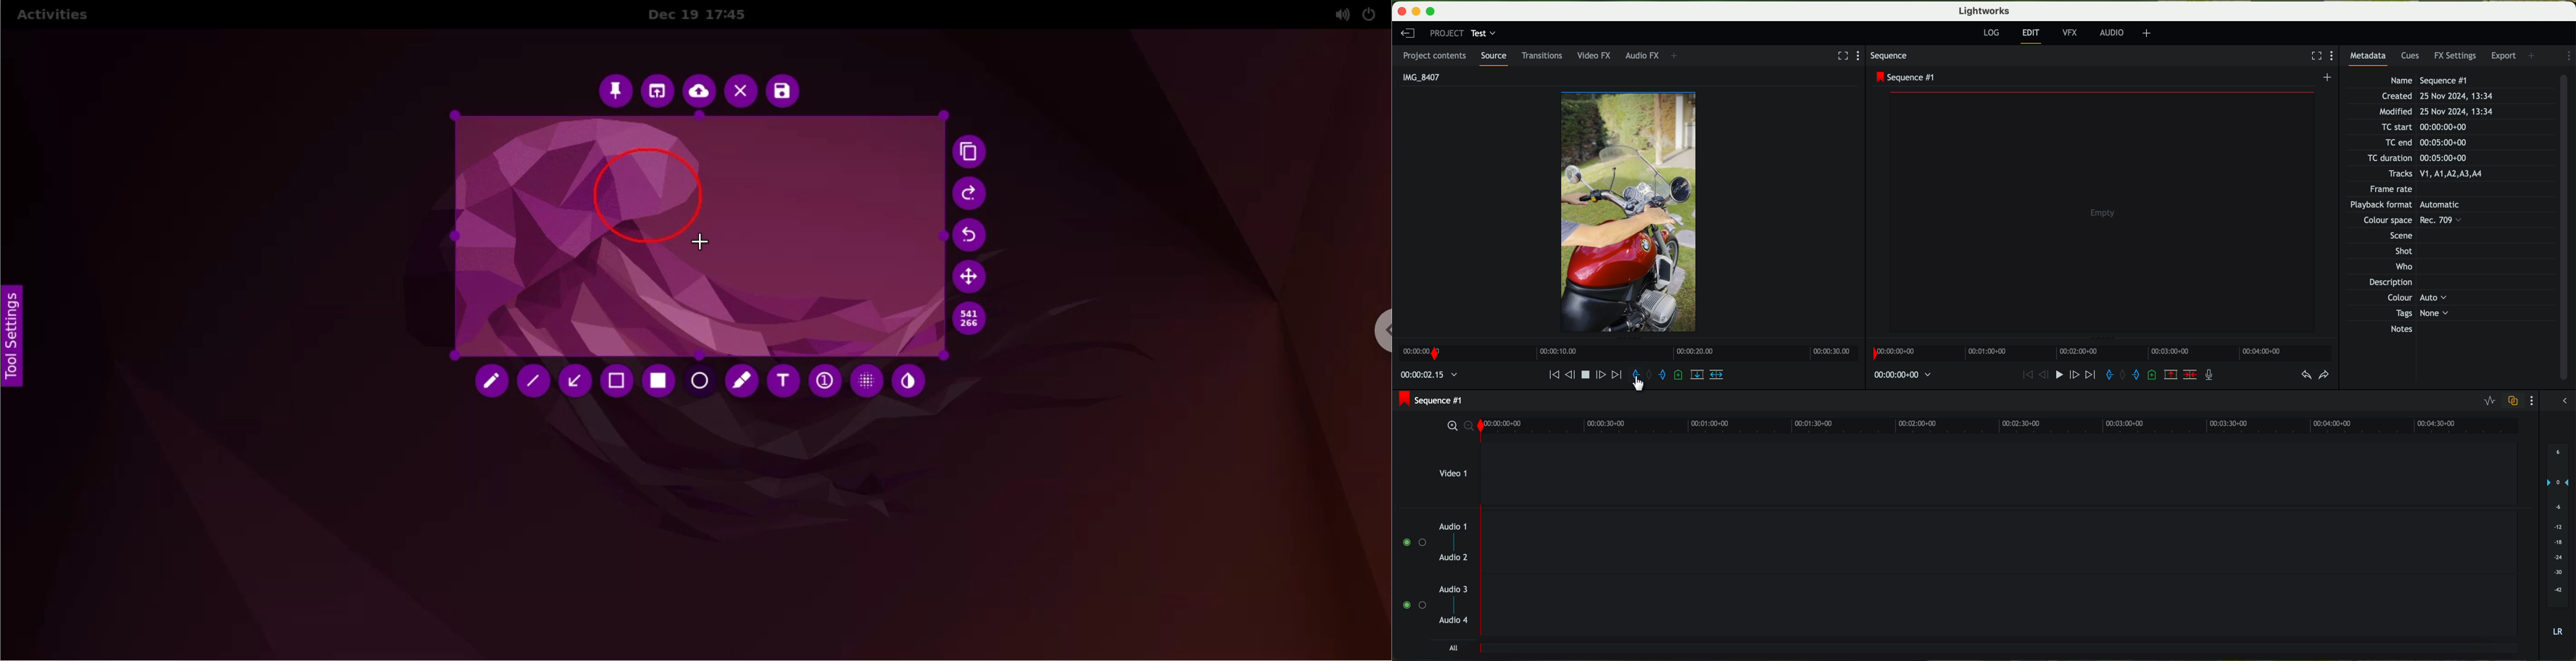 Image resolution: width=2576 pixels, height=672 pixels. I want to click on circle tool, so click(701, 383).